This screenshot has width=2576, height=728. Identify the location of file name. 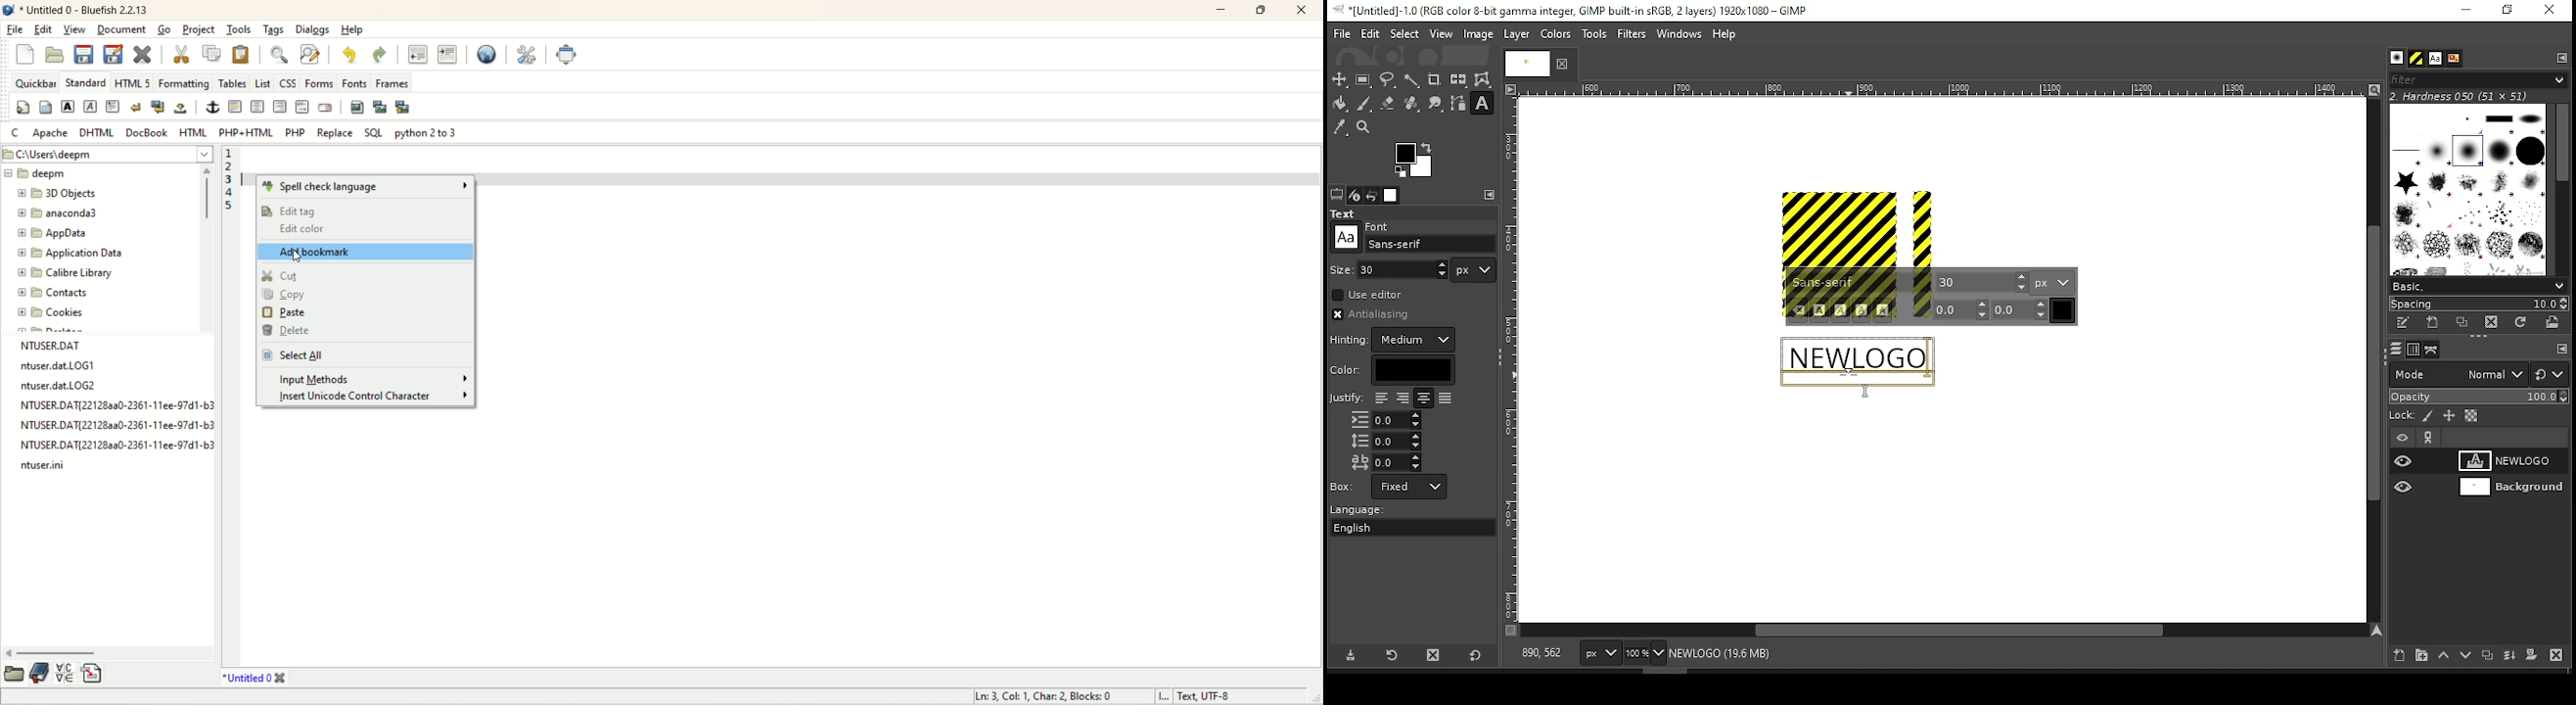
(114, 407).